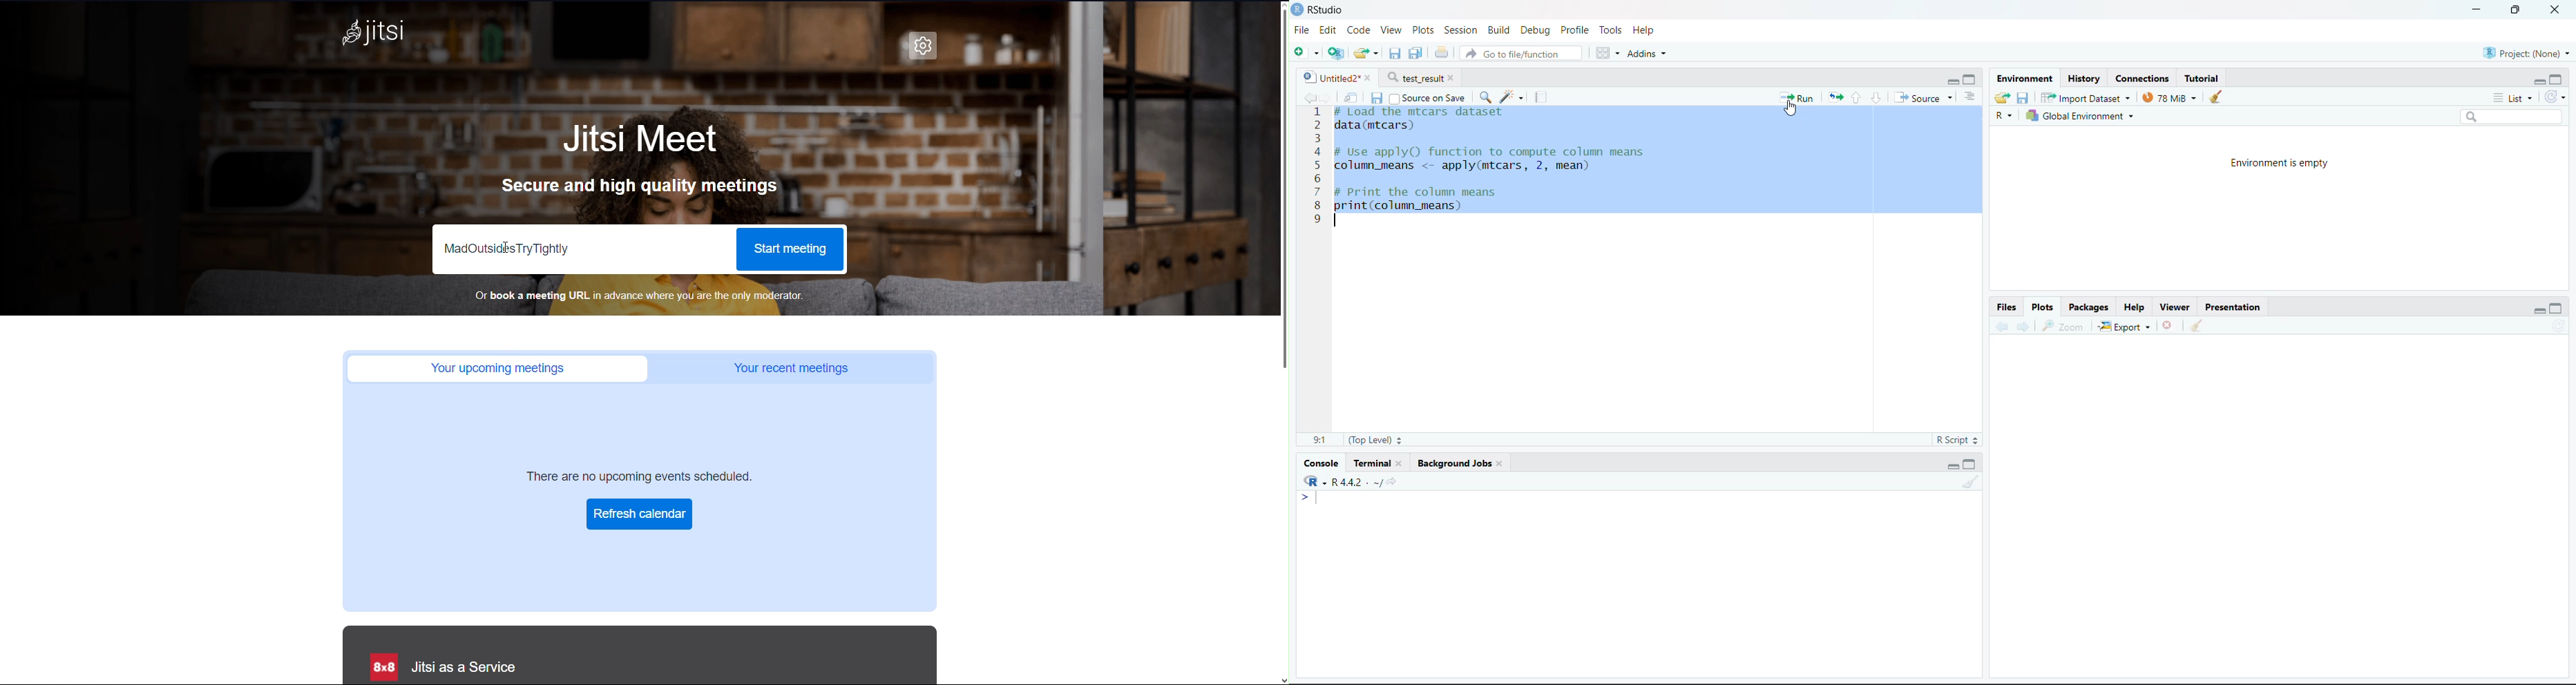  Describe the element at coordinates (1610, 29) in the screenshot. I see `Tools` at that location.